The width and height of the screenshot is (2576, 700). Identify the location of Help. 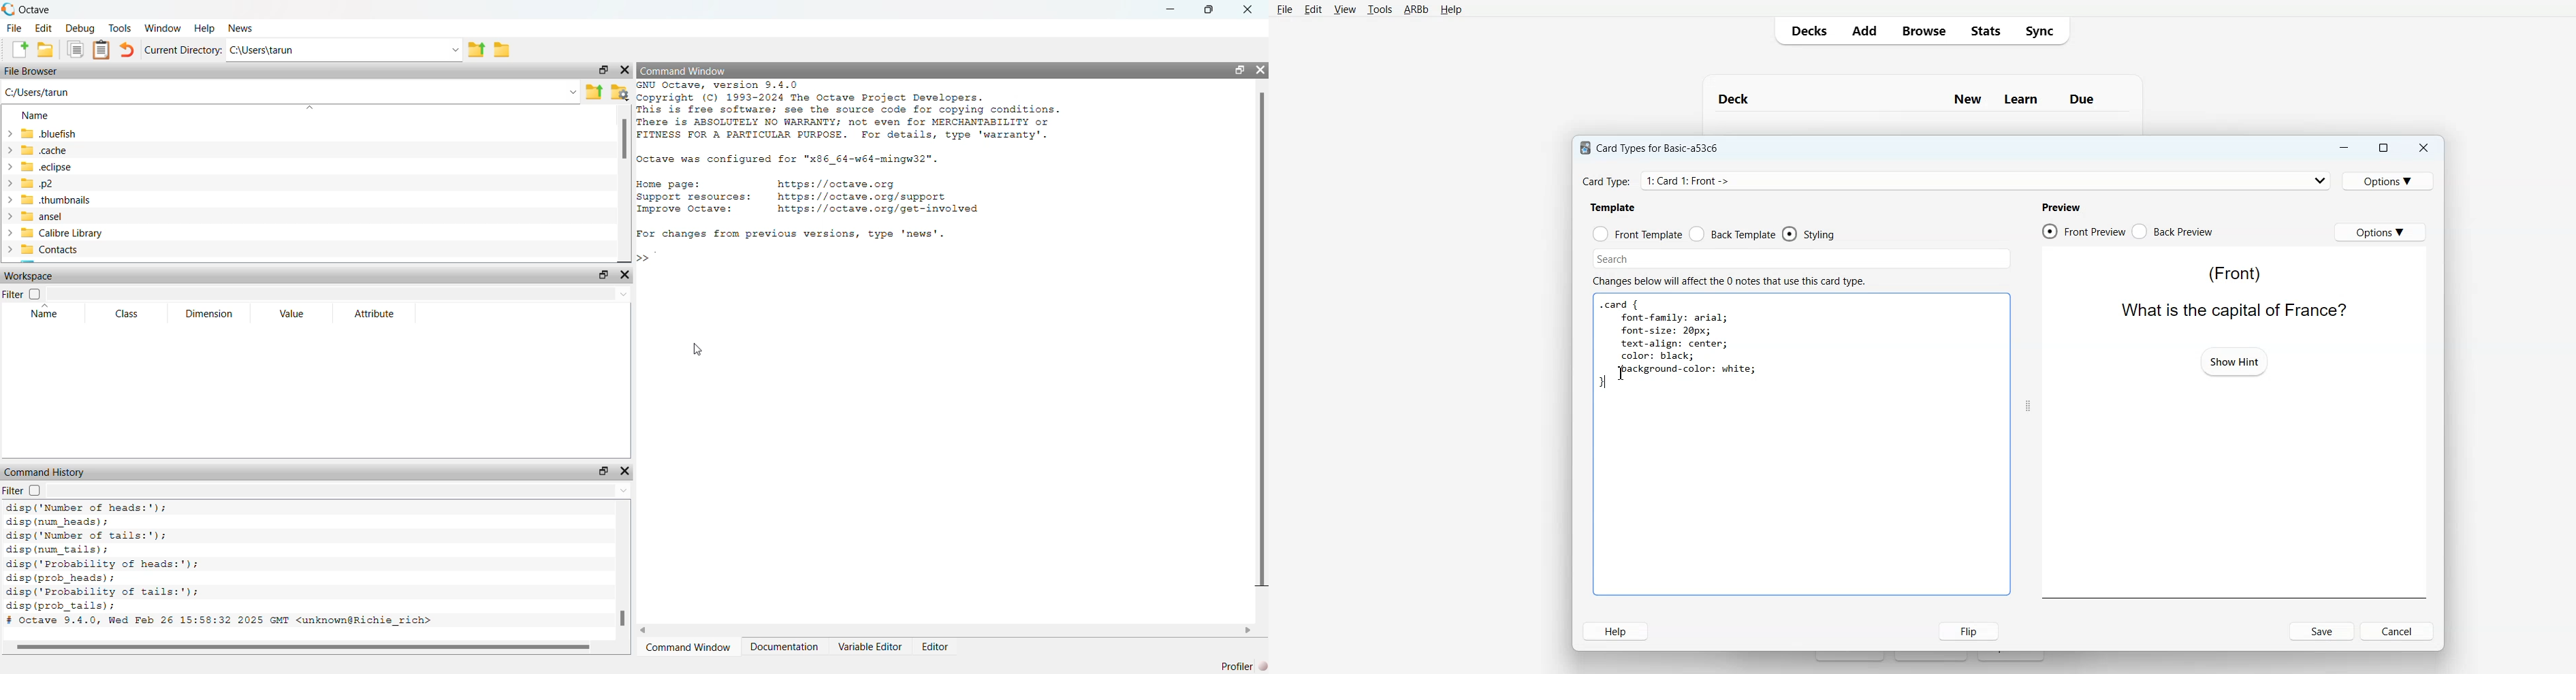
(1451, 10).